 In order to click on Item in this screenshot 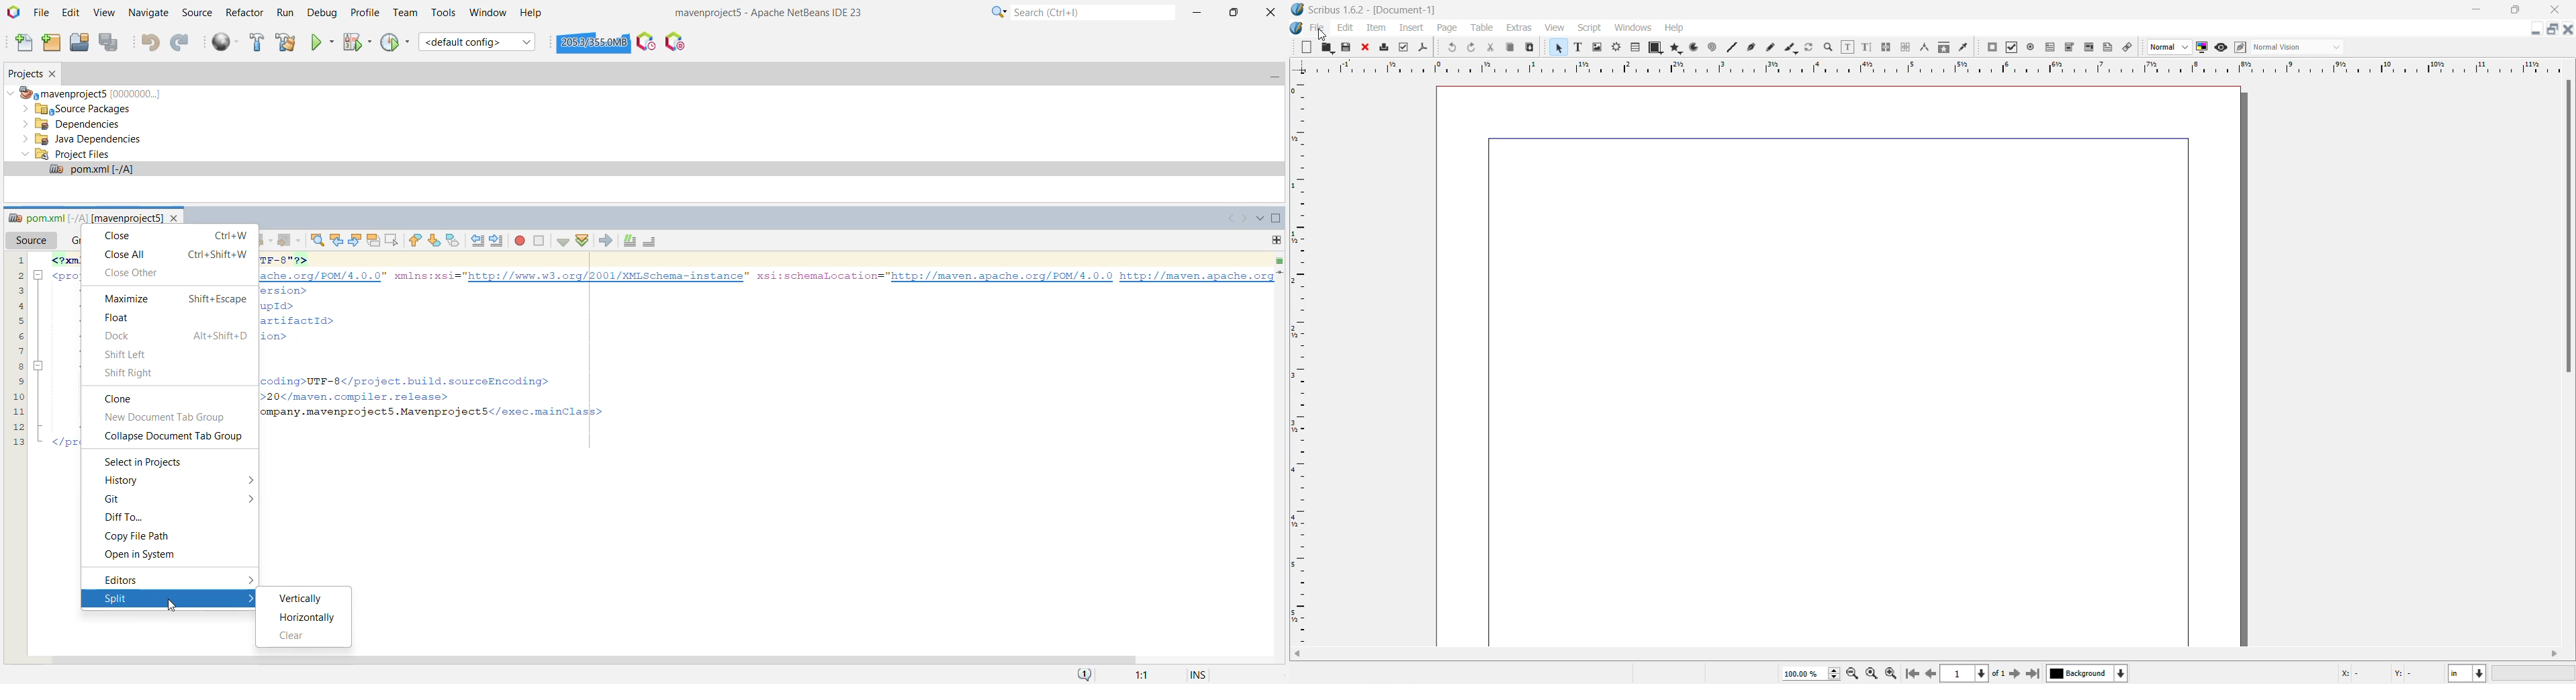, I will do `click(1378, 29)`.